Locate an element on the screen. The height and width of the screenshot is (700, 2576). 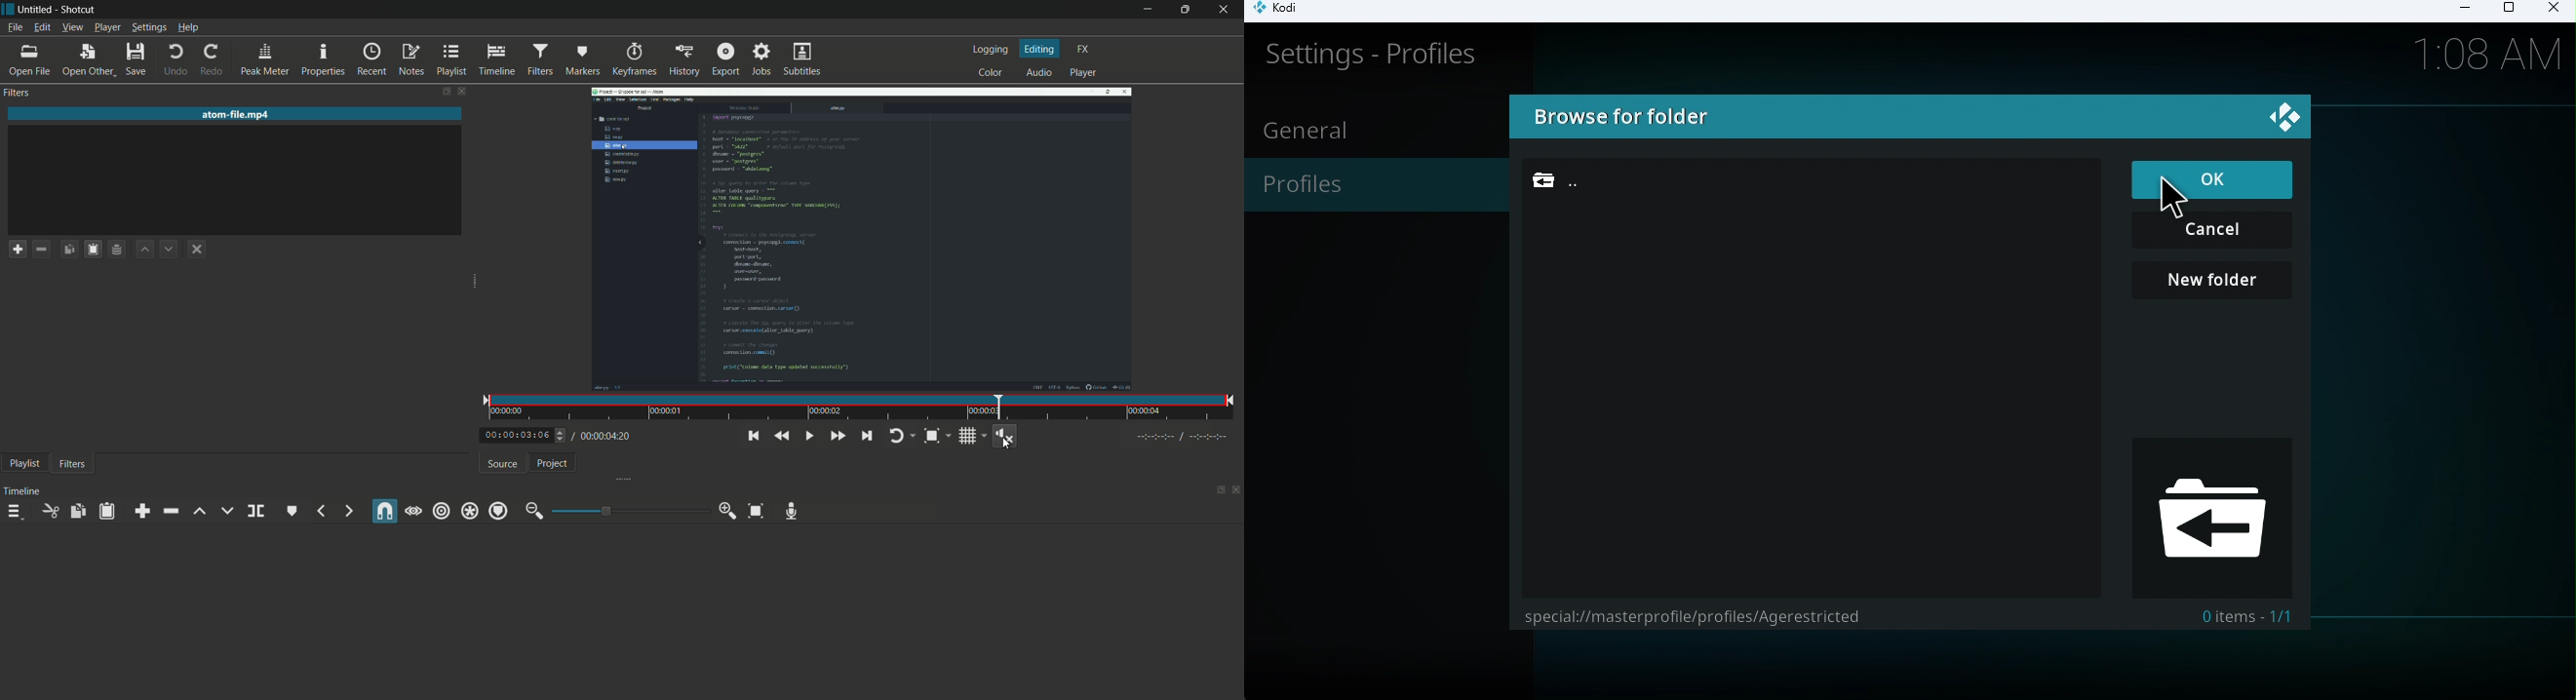
save is located at coordinates (135, 59).